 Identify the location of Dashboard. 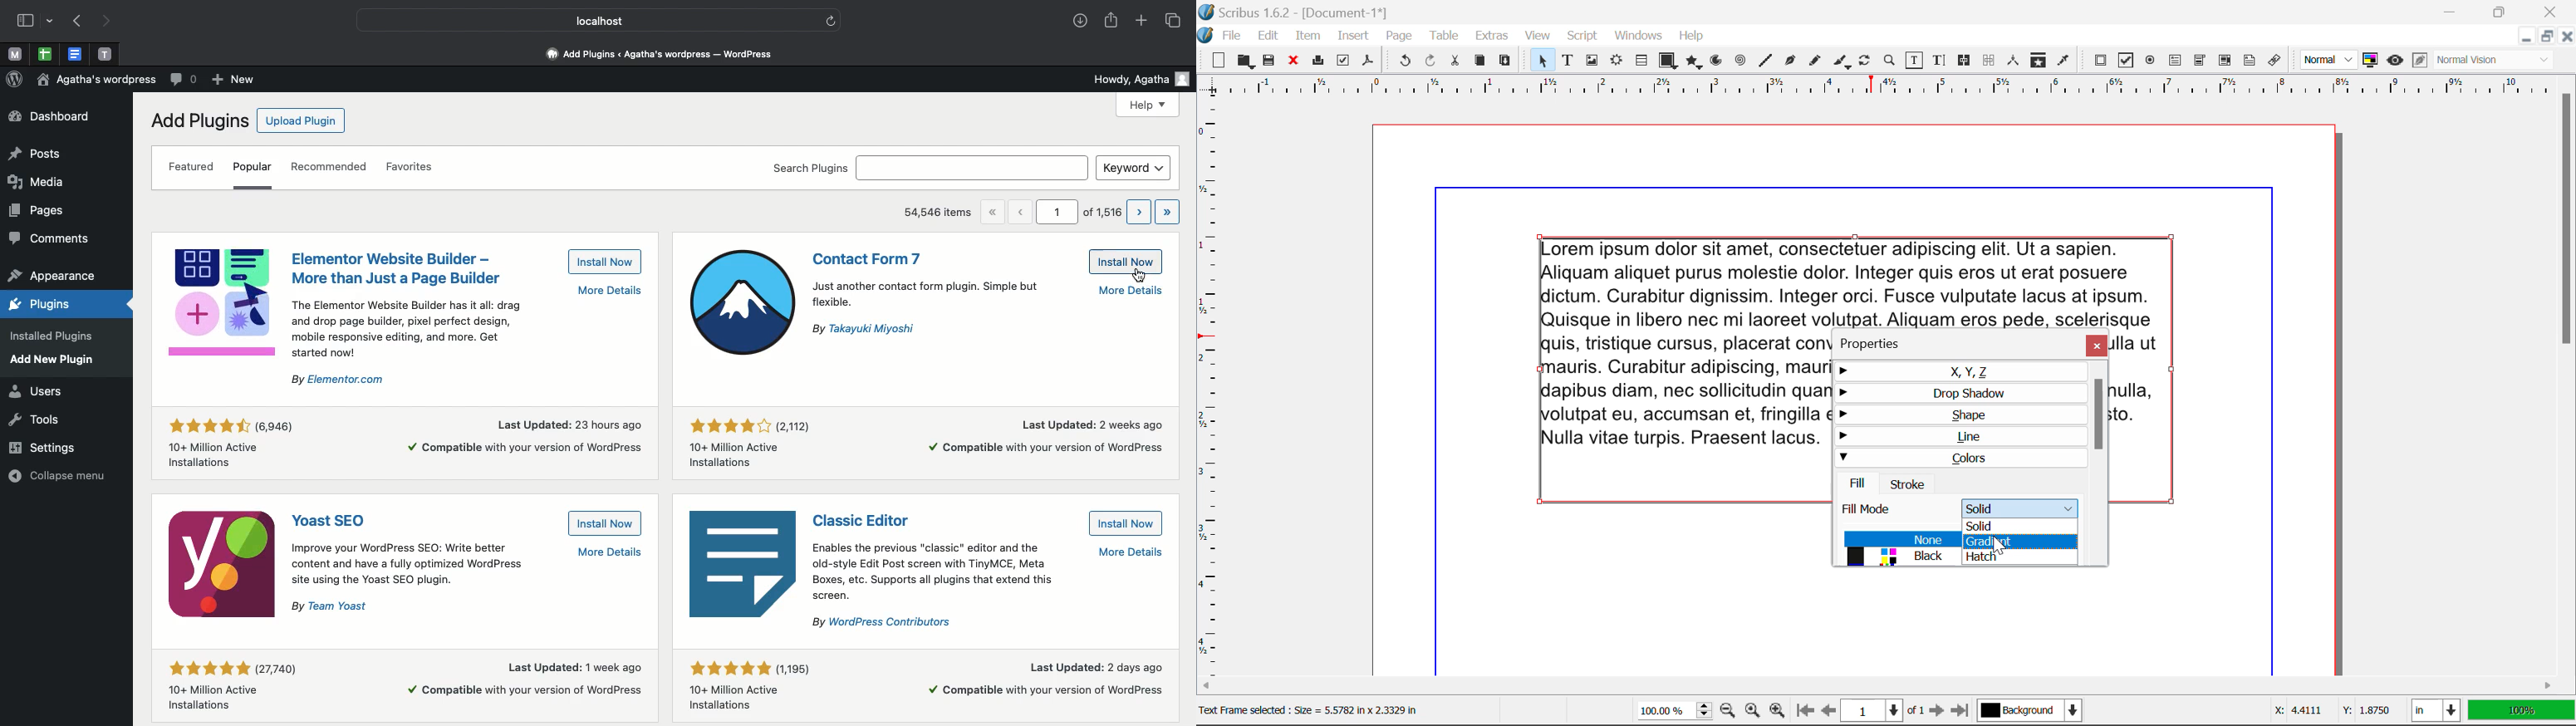
(655, 56).